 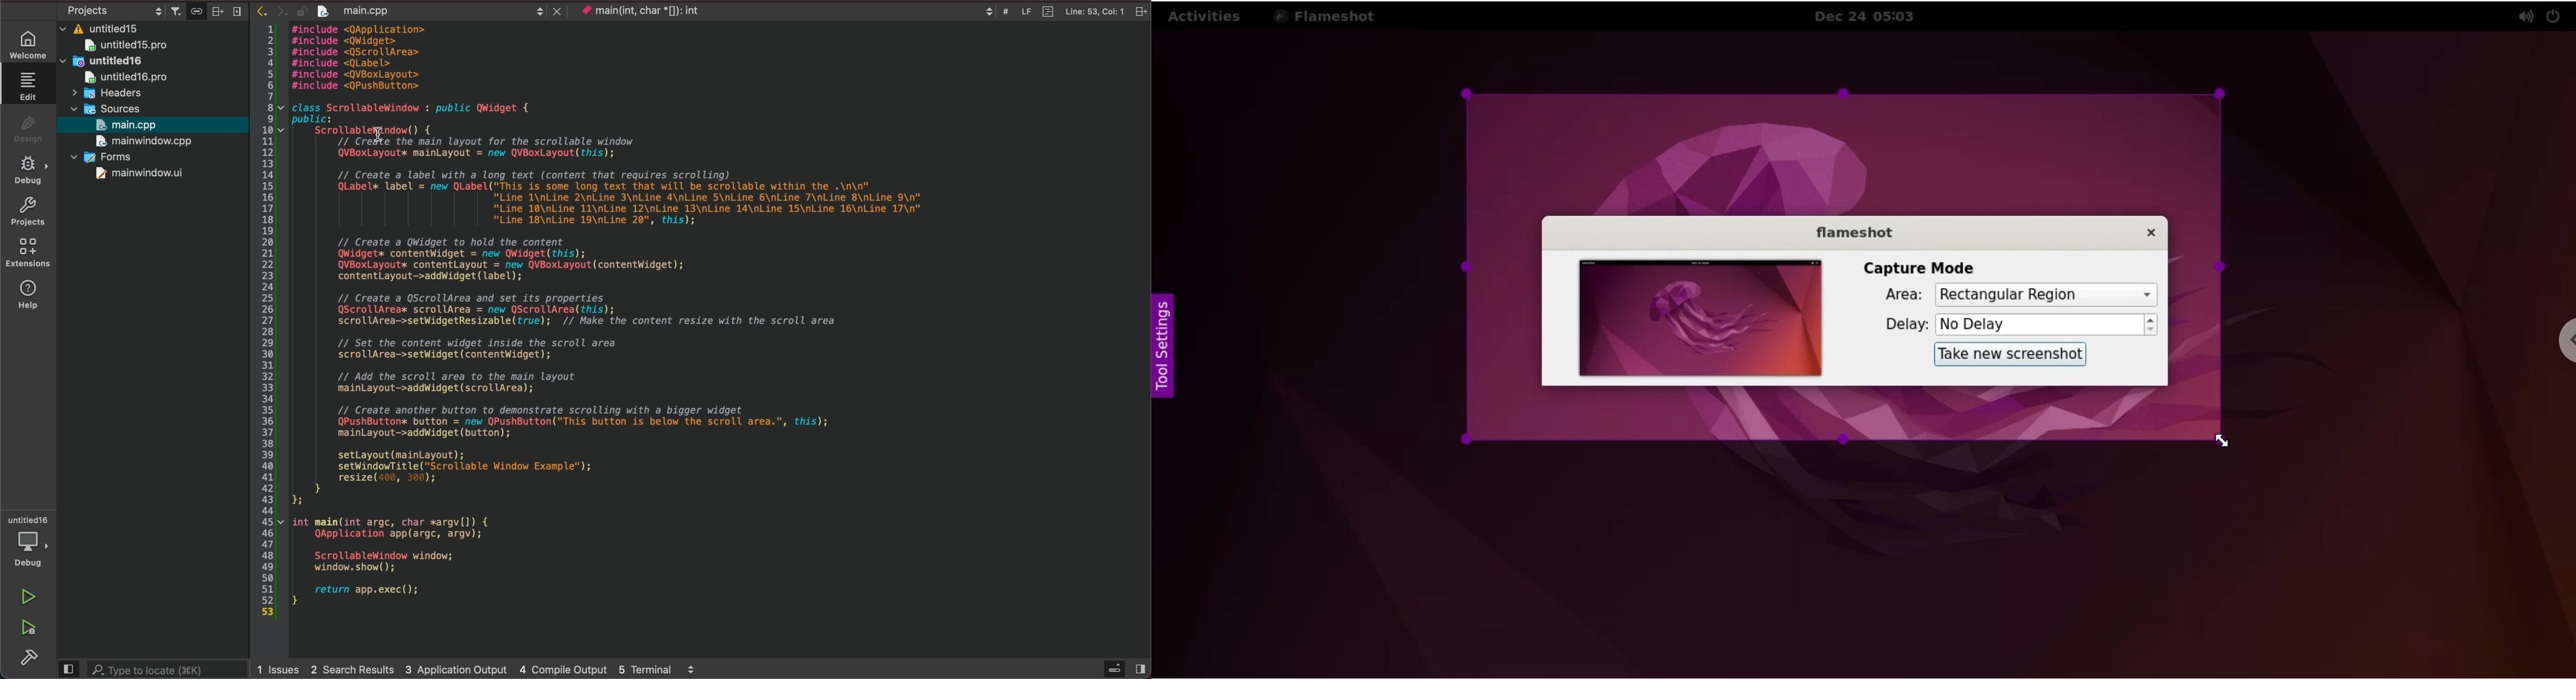 What do you see at coordinates (197, 11) in the screenshot?
I see `` at bounding box center [197, 11].